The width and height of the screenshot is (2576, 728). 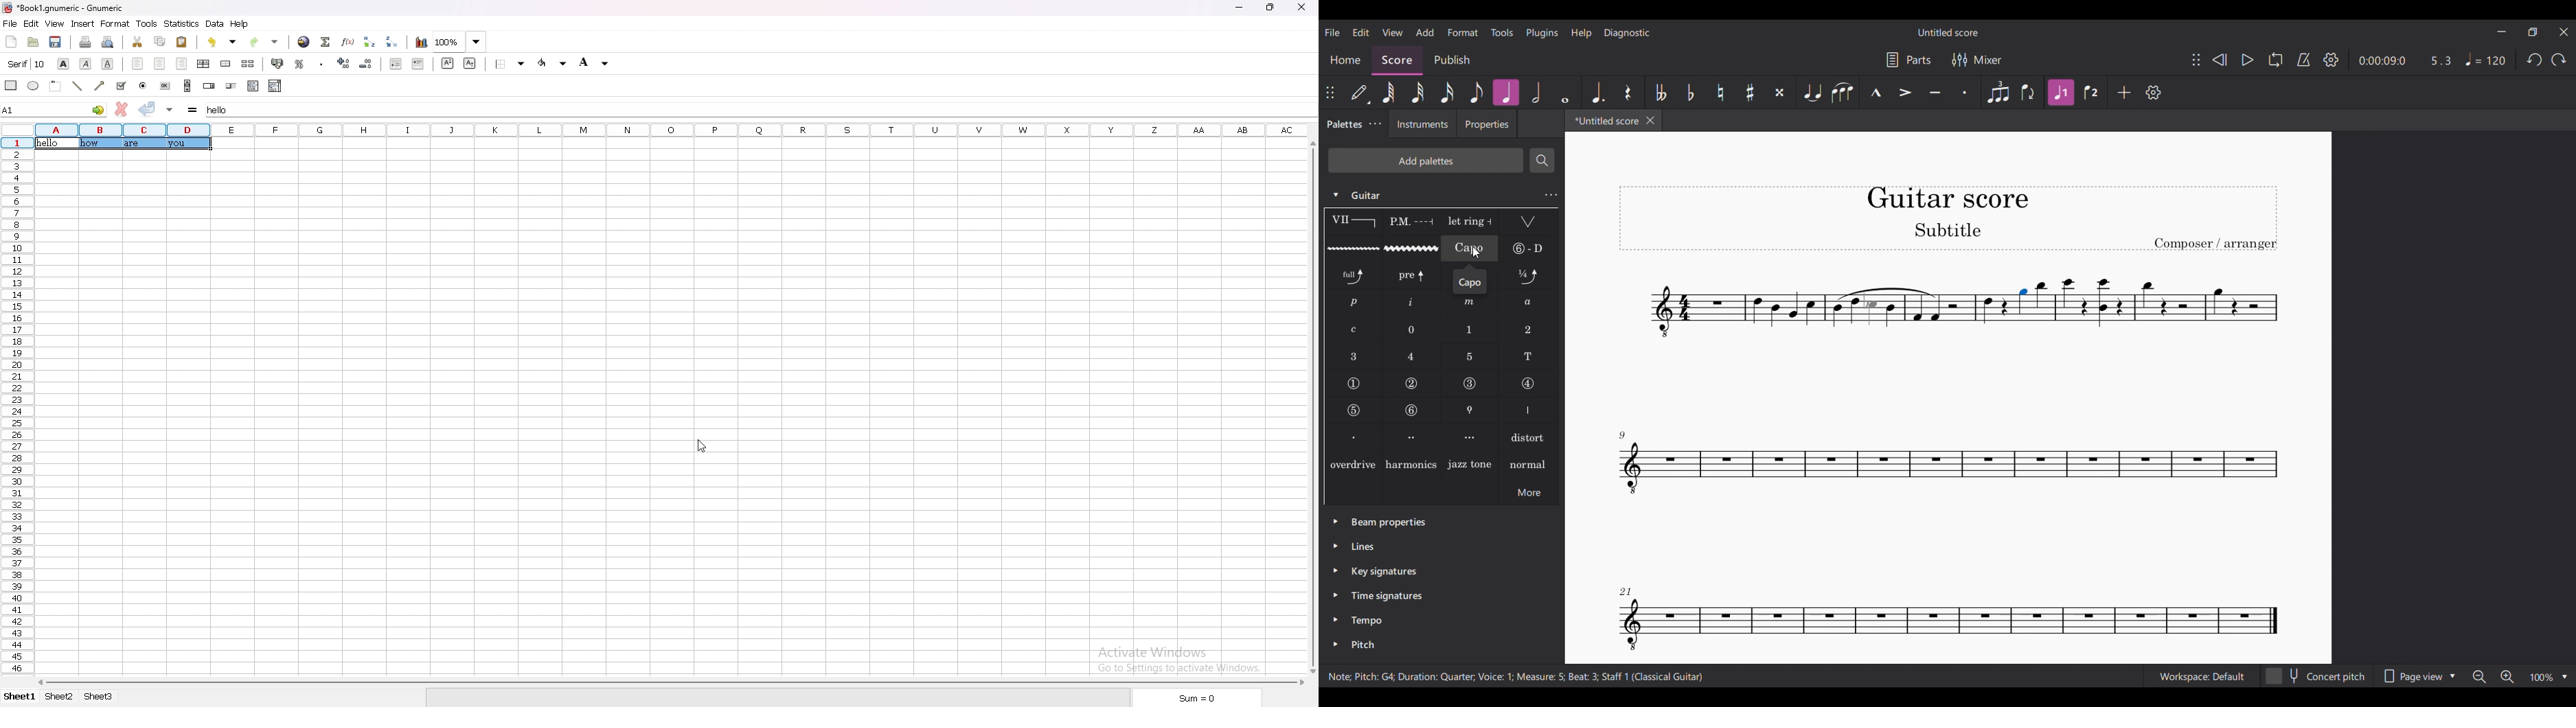 What do you see at coordinates (100, 696) in the screenshot?
I see `sheet` at bounding box center [100, 696].